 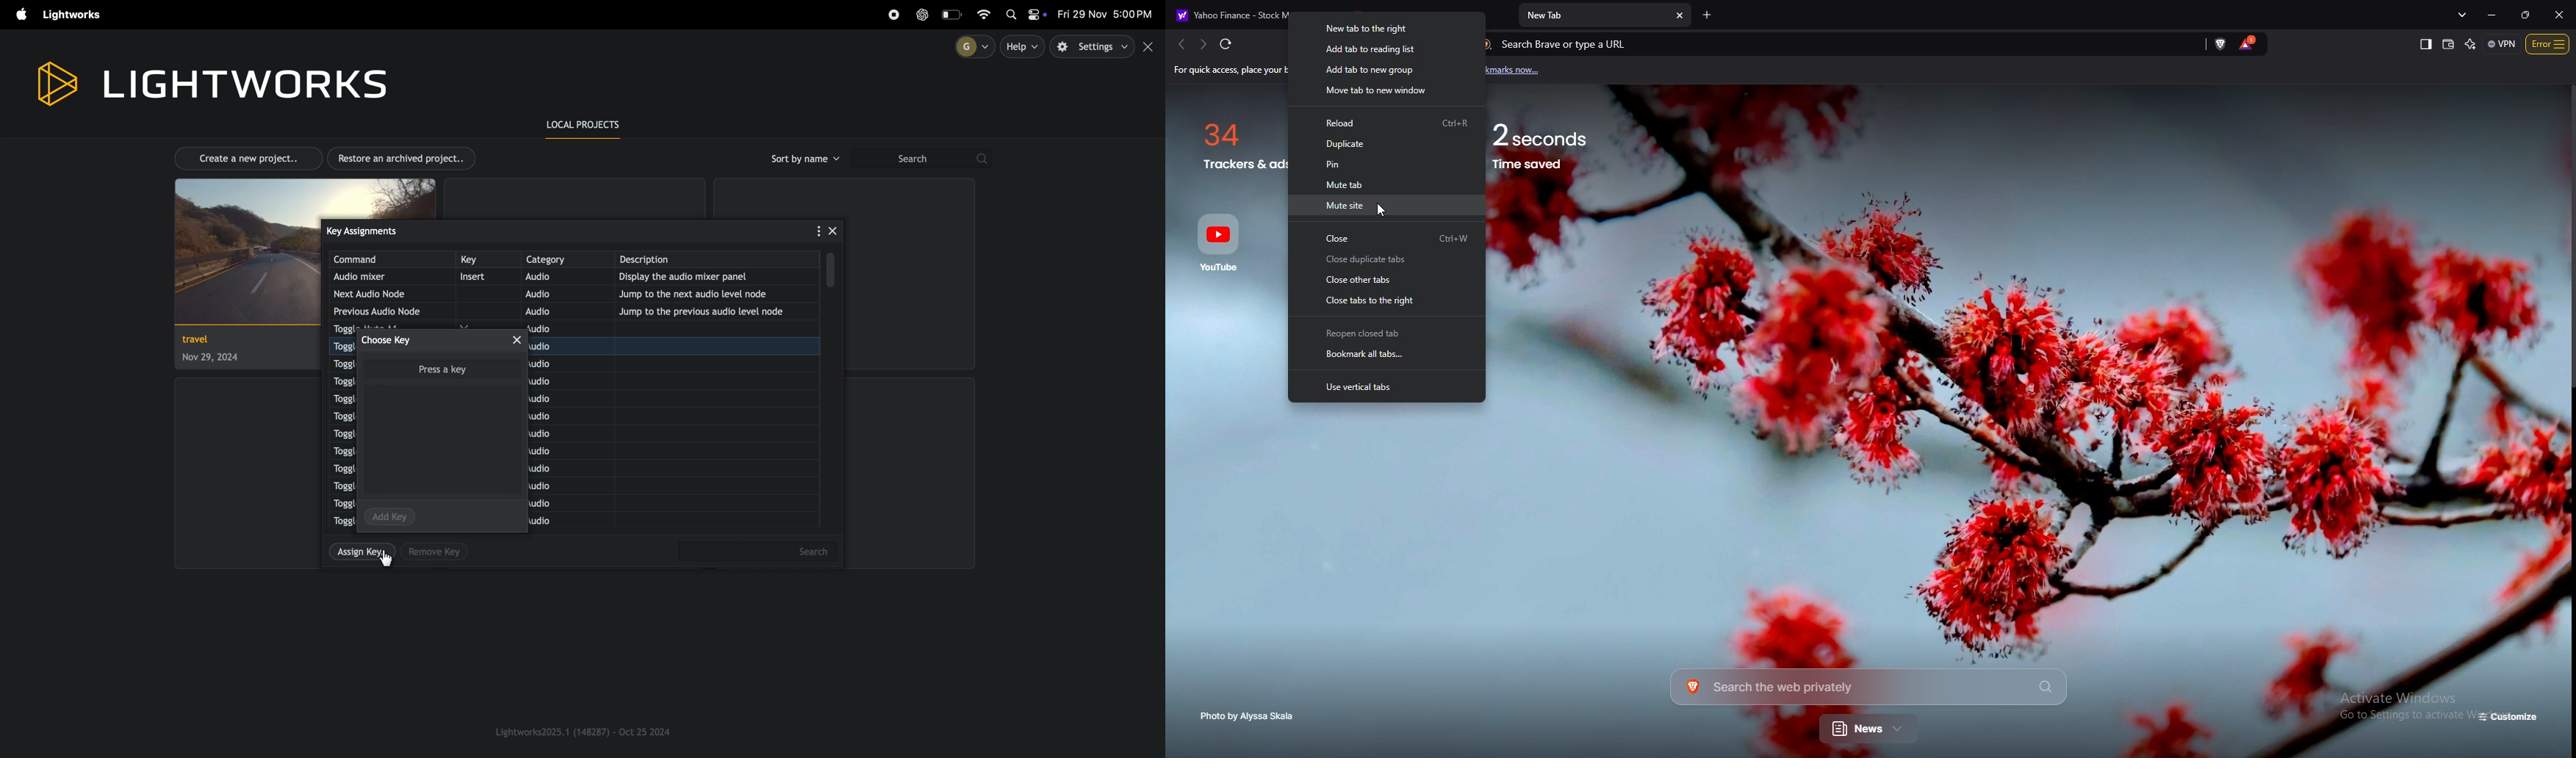 What do you see at coordinates (837, 231) in the screenshot?
I see `close` at bounding box center [837, 231].